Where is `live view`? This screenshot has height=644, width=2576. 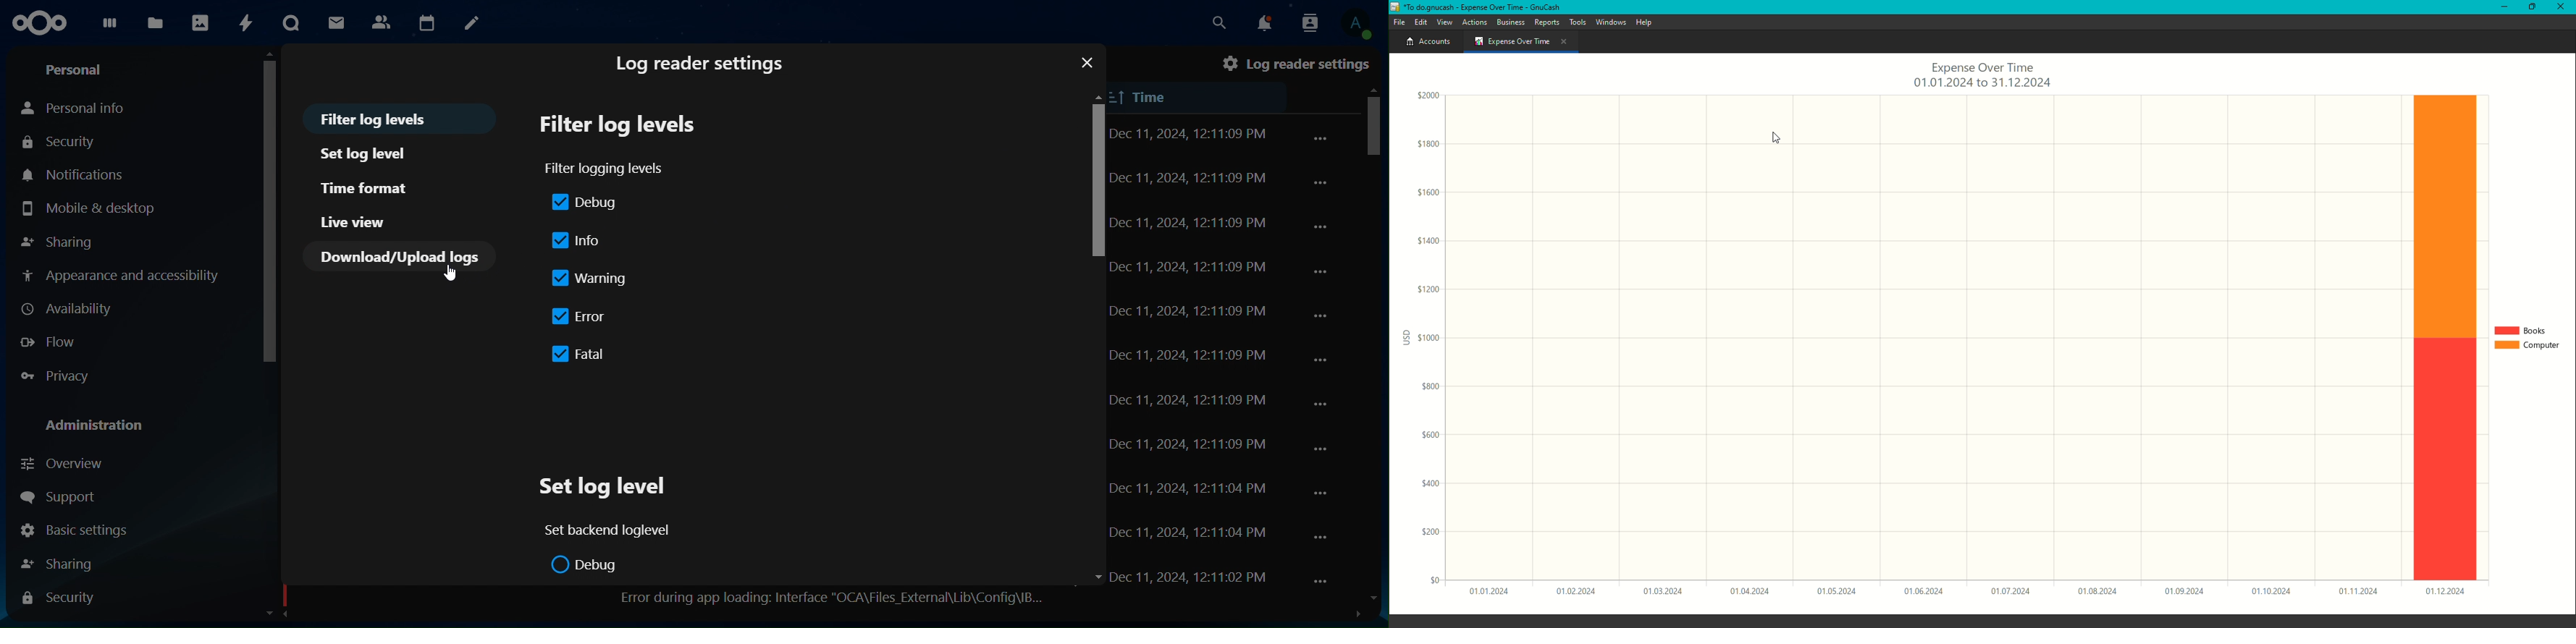
live view is located at coordinates (353, 221).